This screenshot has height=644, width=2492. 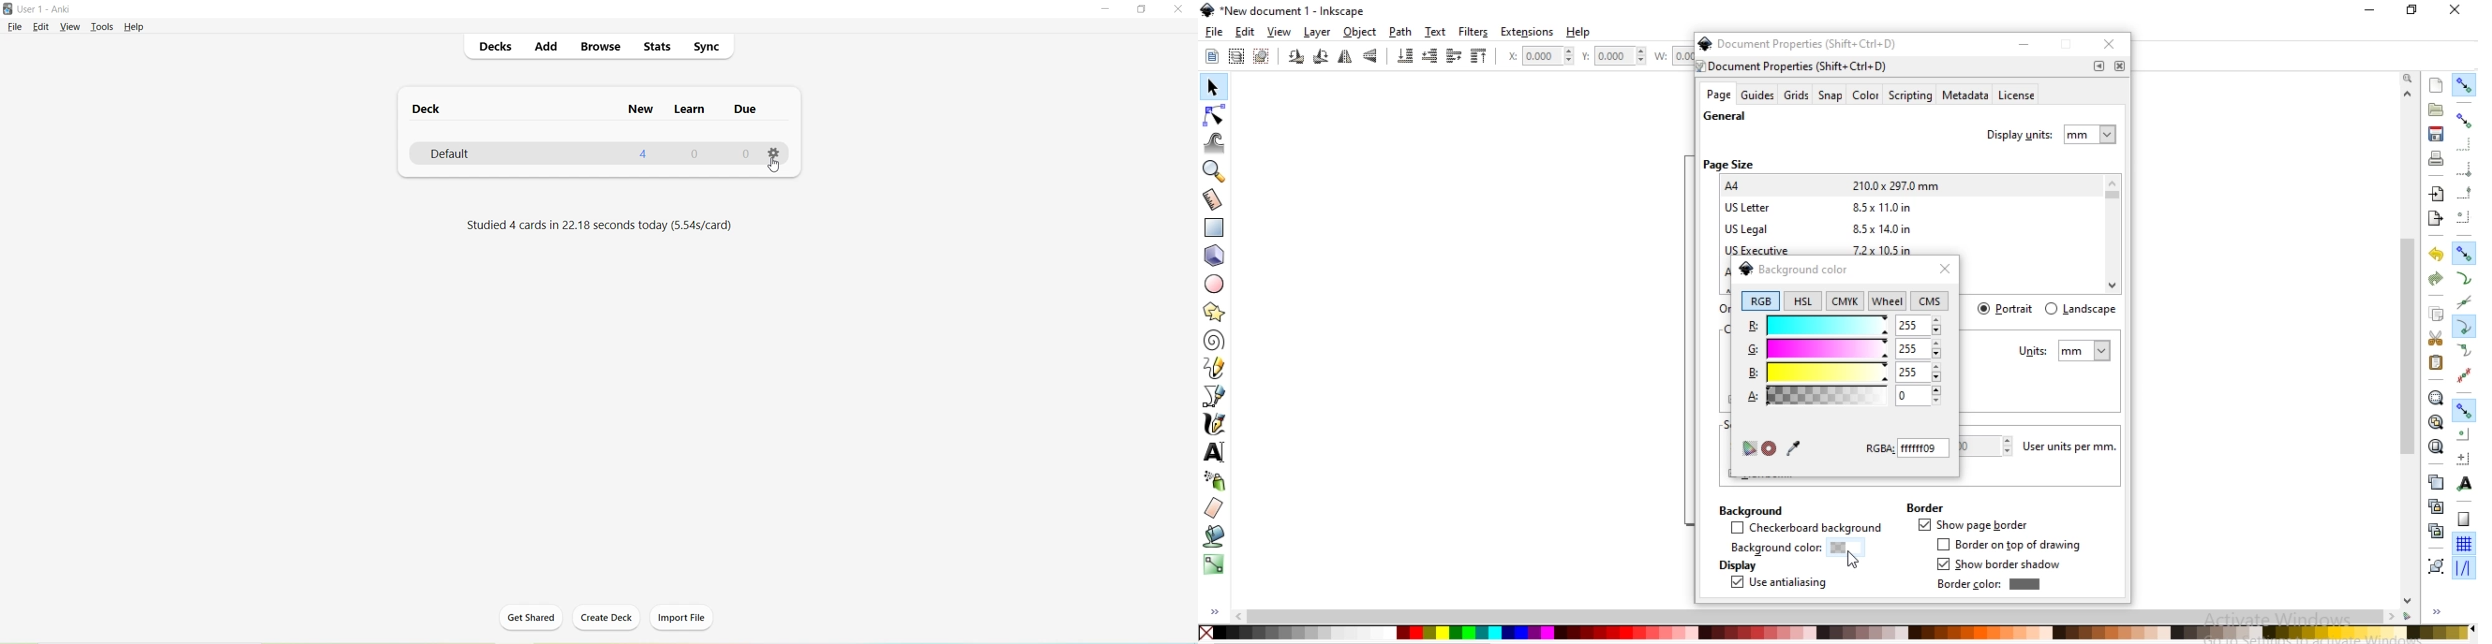 I want to click on Close, so click(x=1177, y=11).